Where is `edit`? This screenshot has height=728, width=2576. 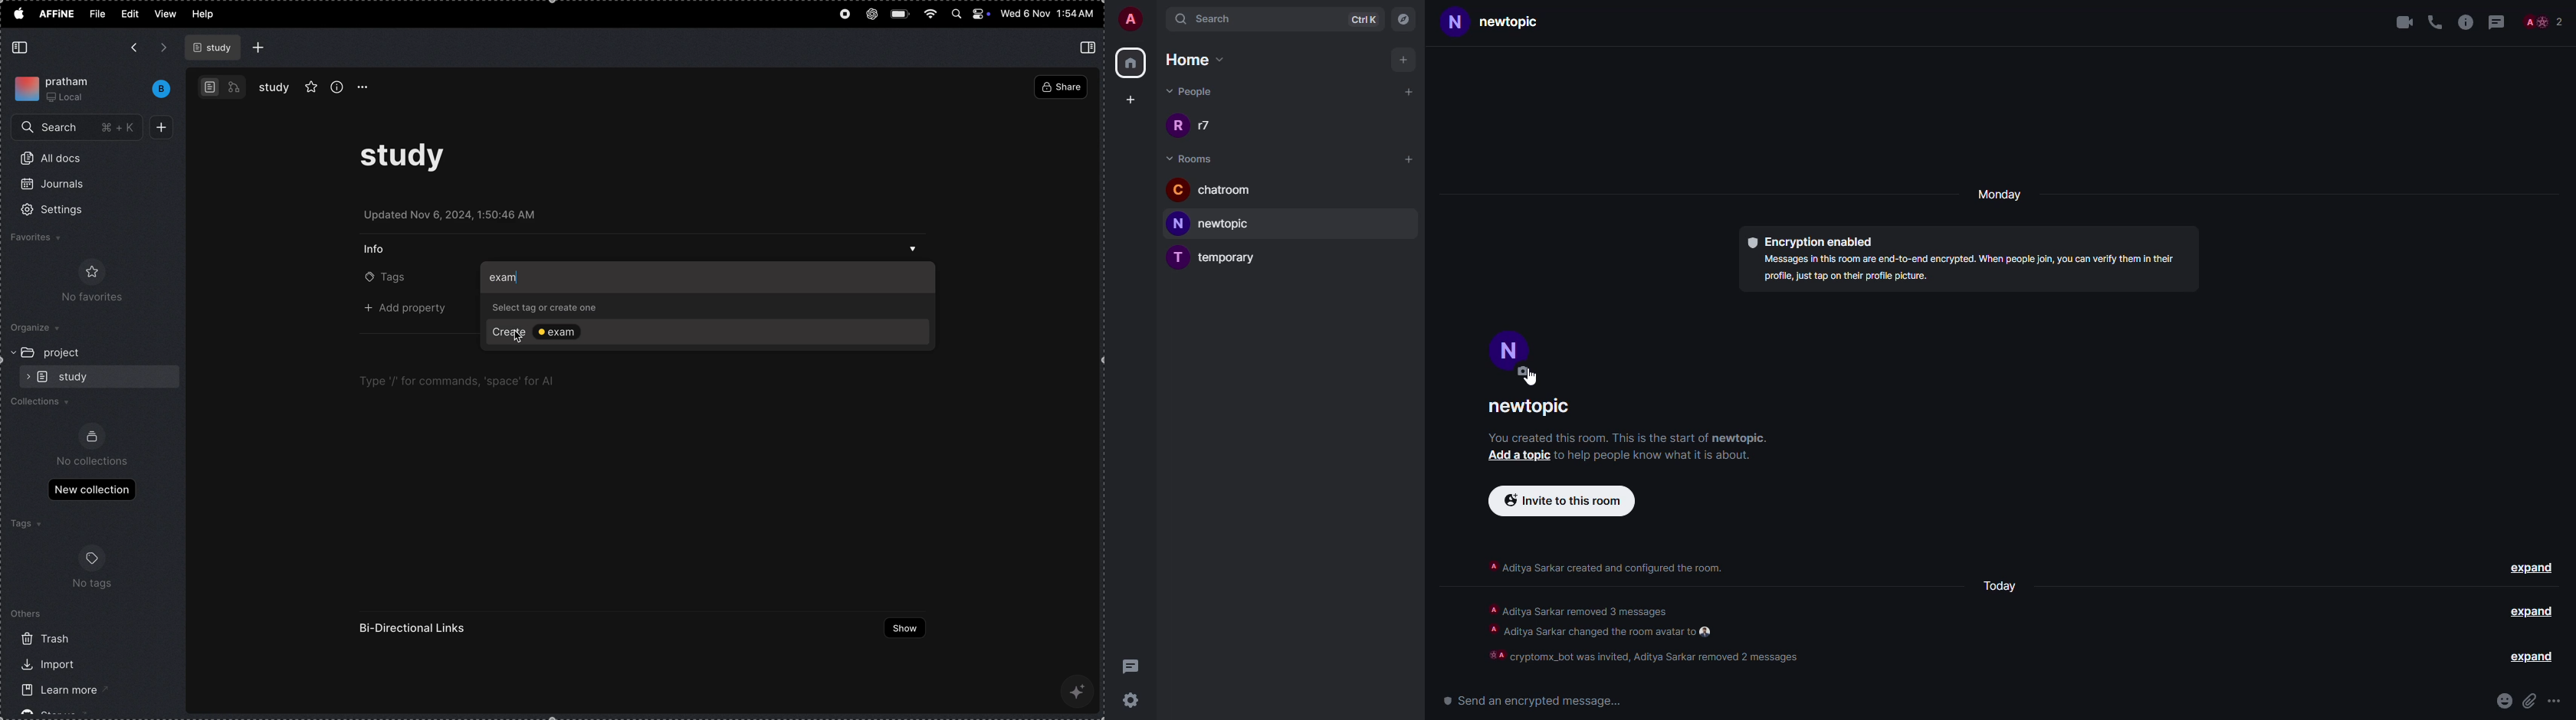 edit is located at coordinates (128, 13).